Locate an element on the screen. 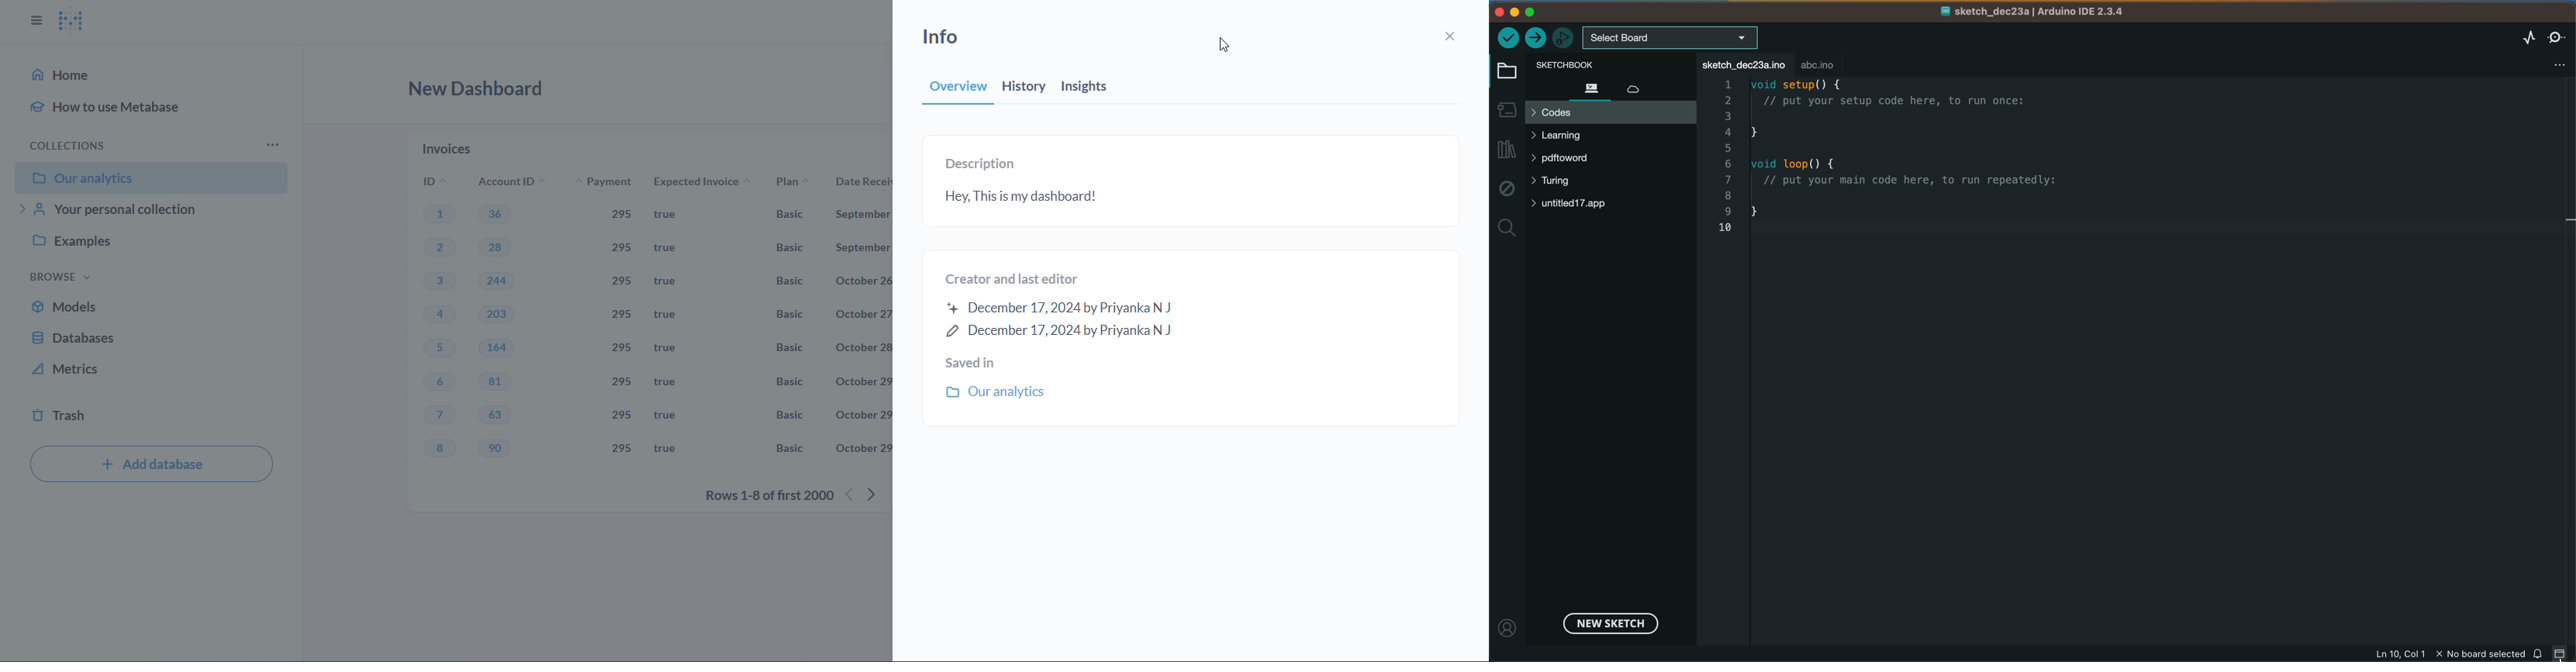 The image size is (2576, 672). 5 is located at coordinates (440, 349).